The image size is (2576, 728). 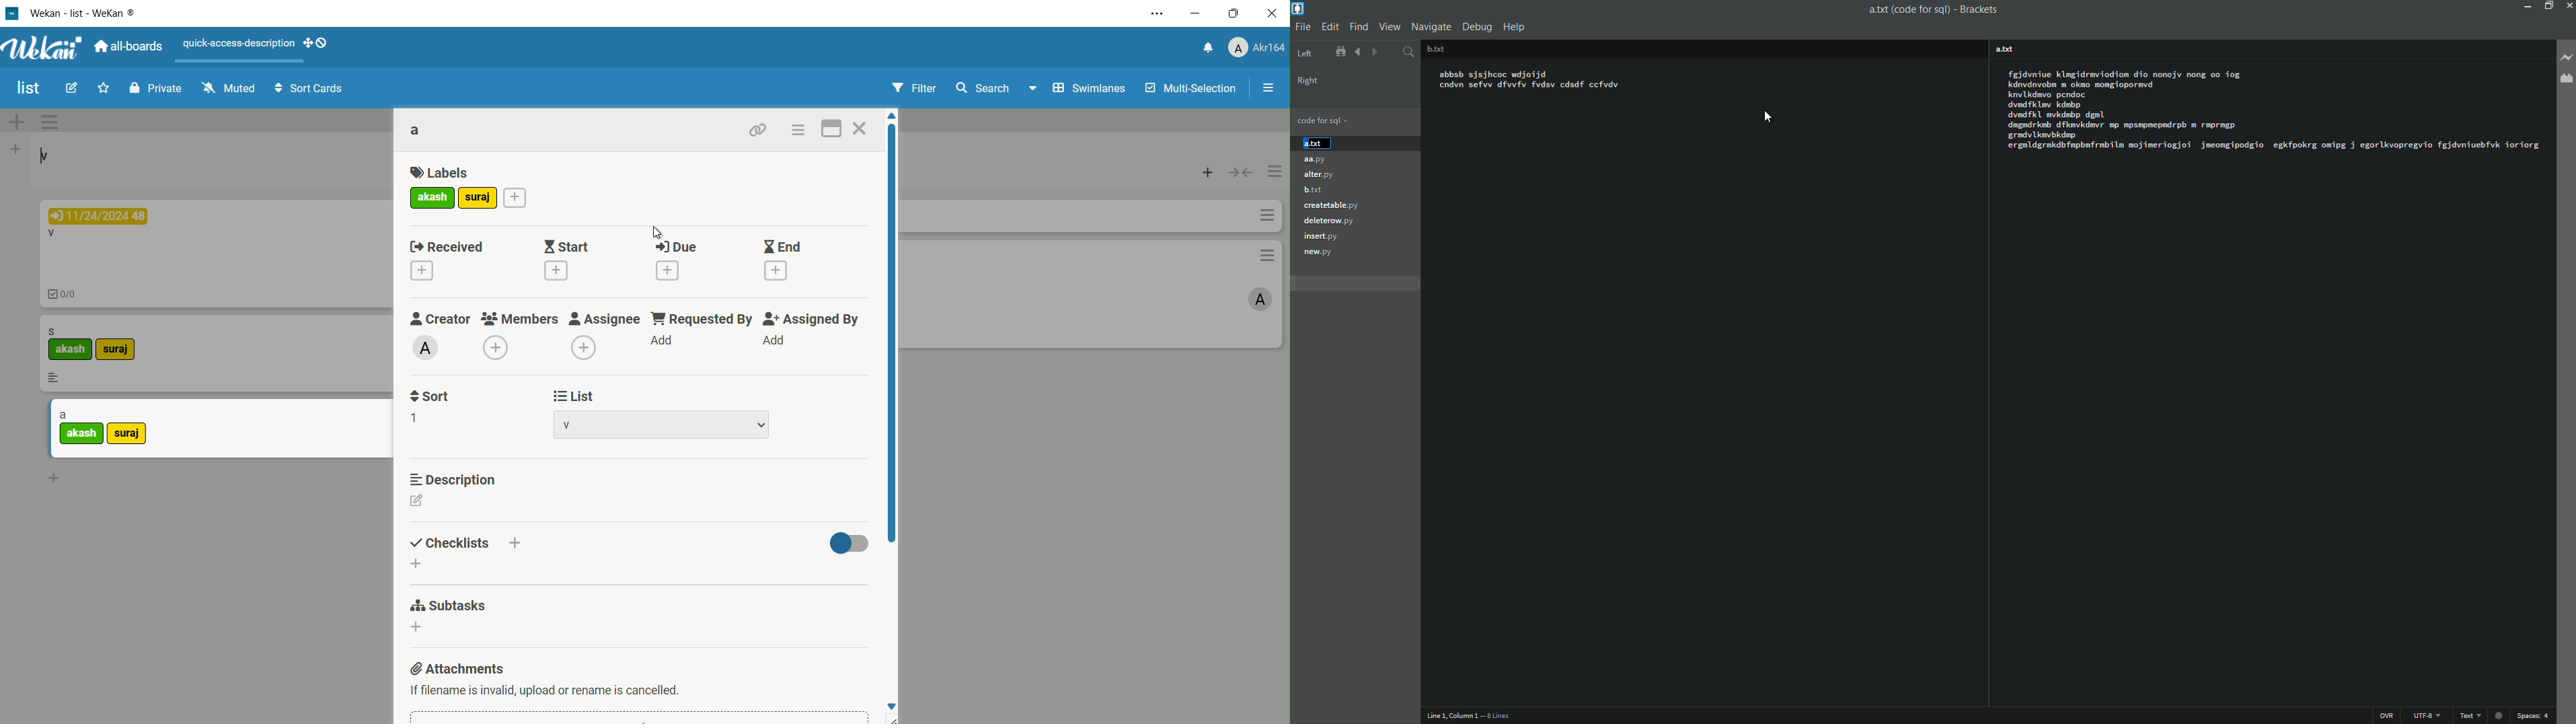 I want to click on private, so click(x=153, y=90).